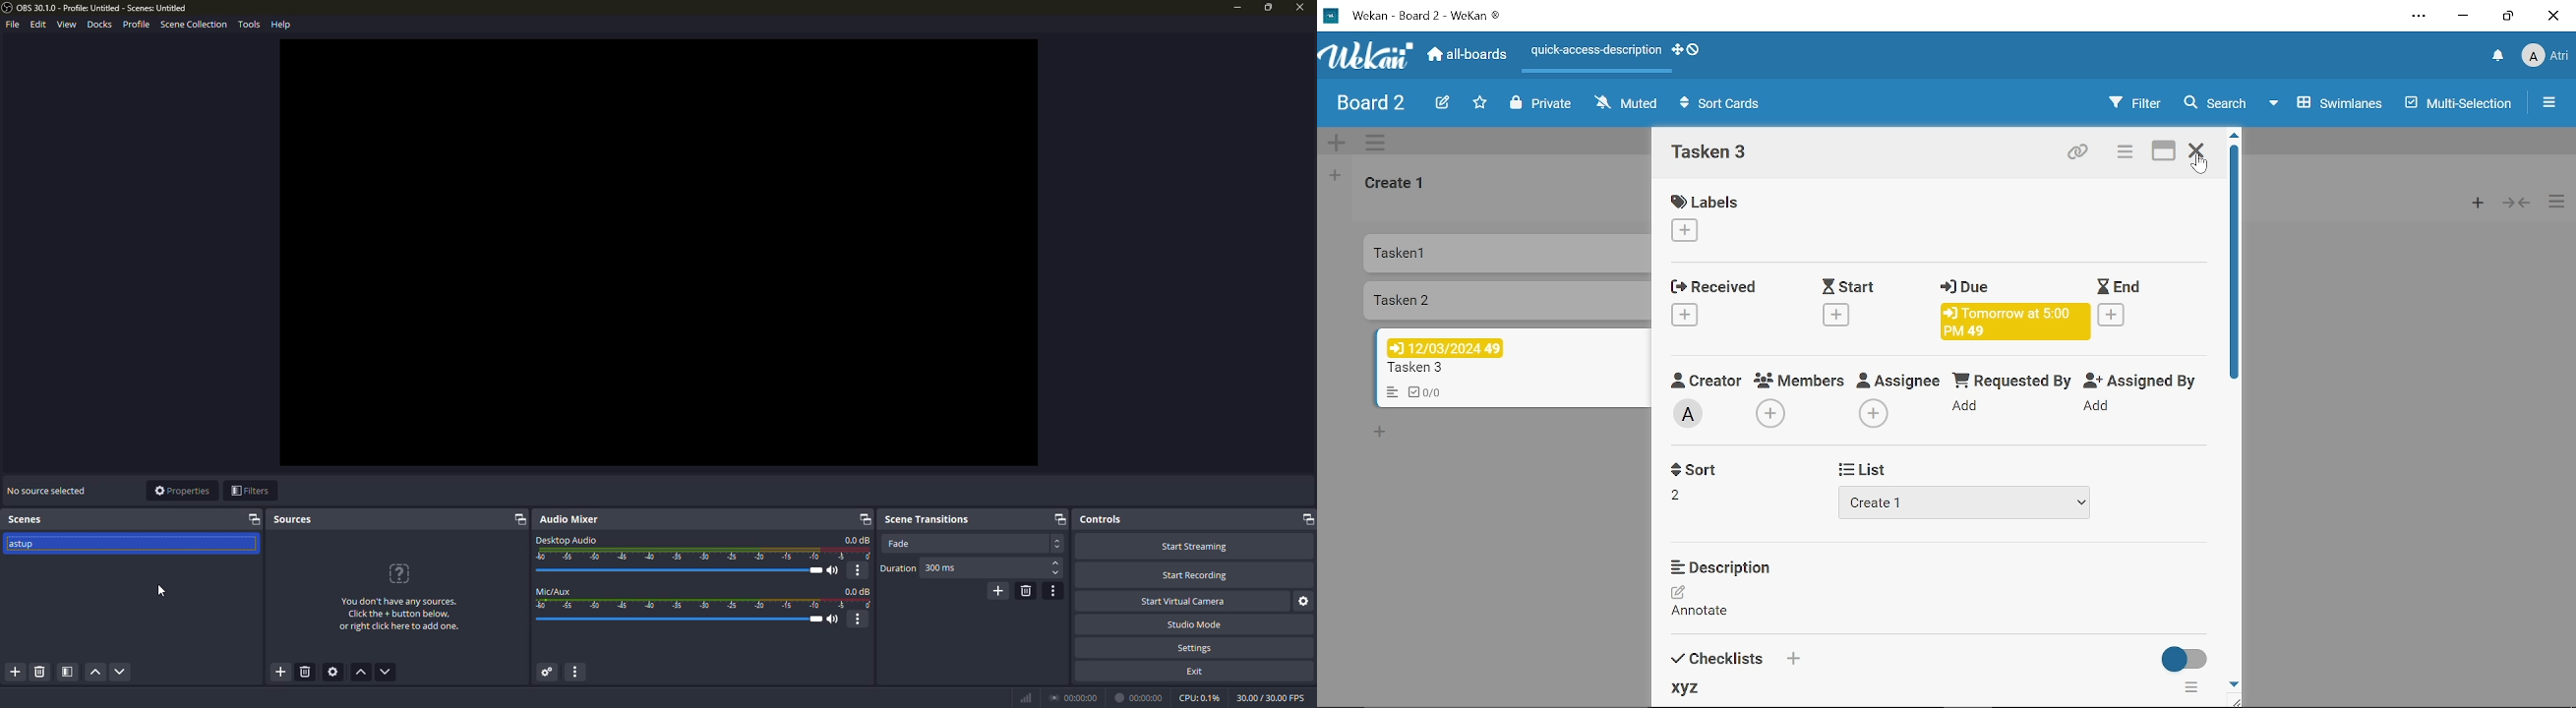 This screenshot has width=2576, height=728. What do you see at coordinates (46, 489) in the screenshot?
I see `no source selected` at bounding box center [46, 489].